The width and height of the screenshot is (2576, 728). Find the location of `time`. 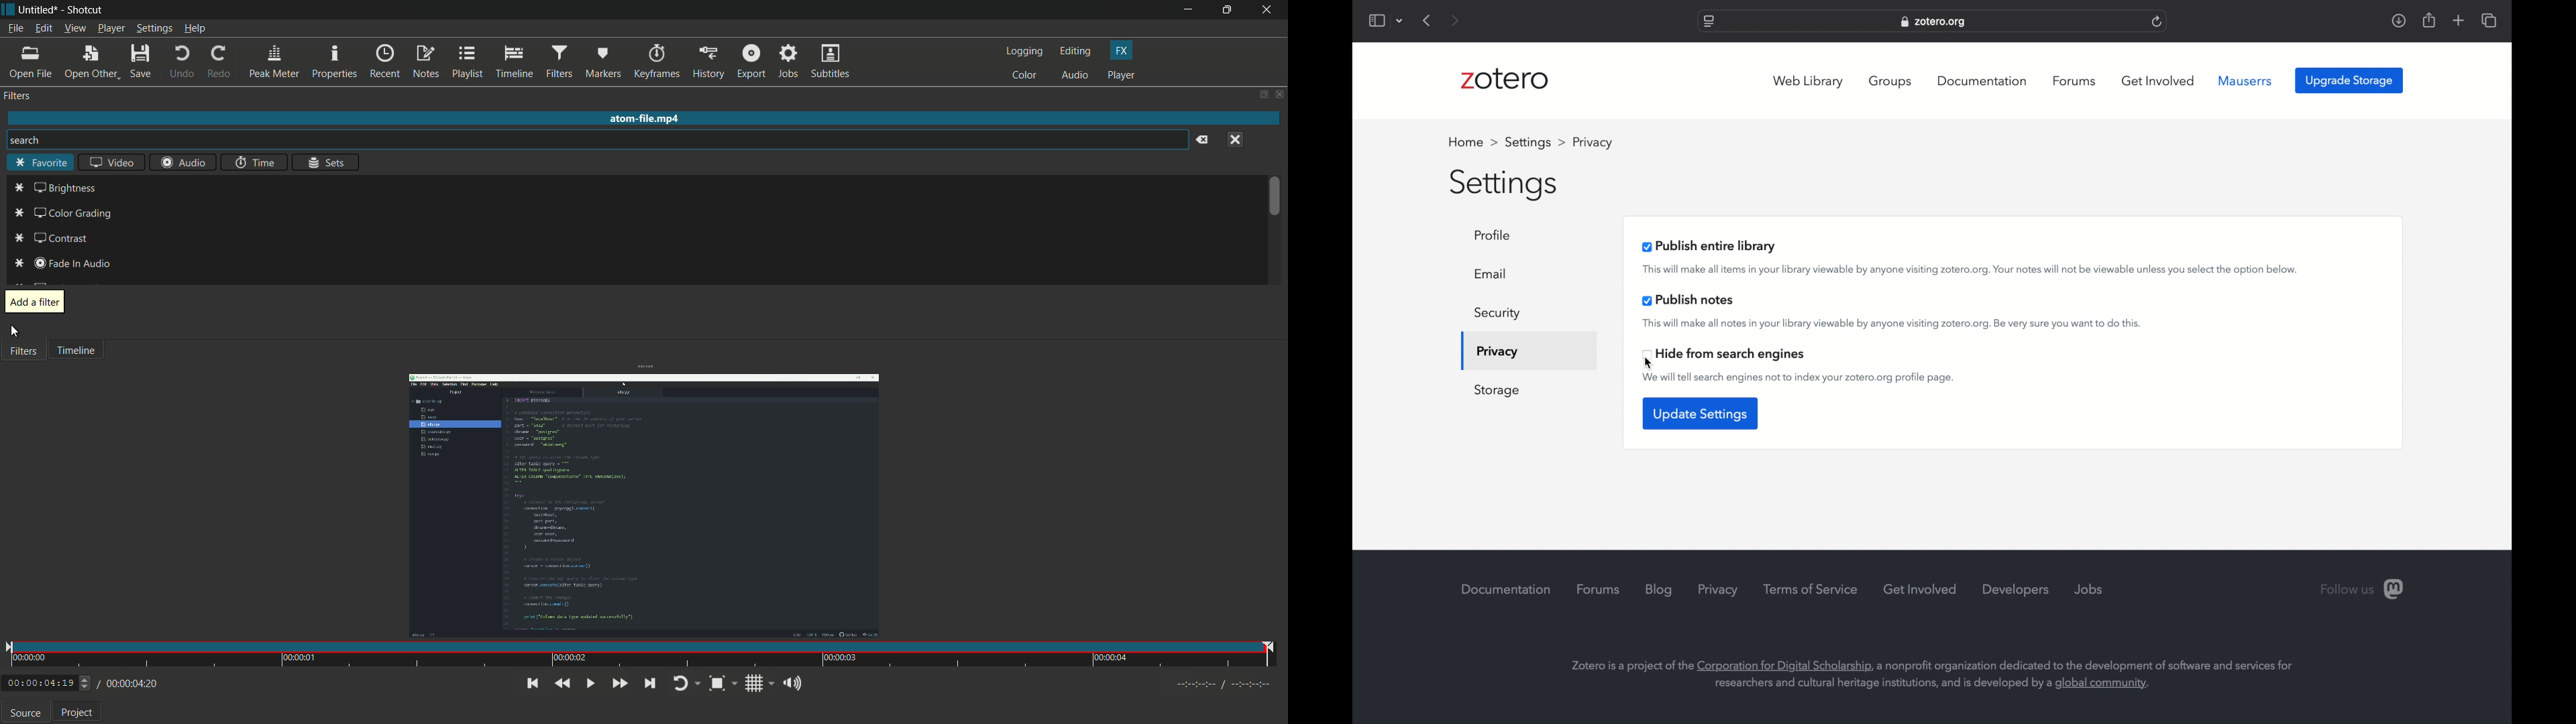

time is located at coordinates (256, 162).